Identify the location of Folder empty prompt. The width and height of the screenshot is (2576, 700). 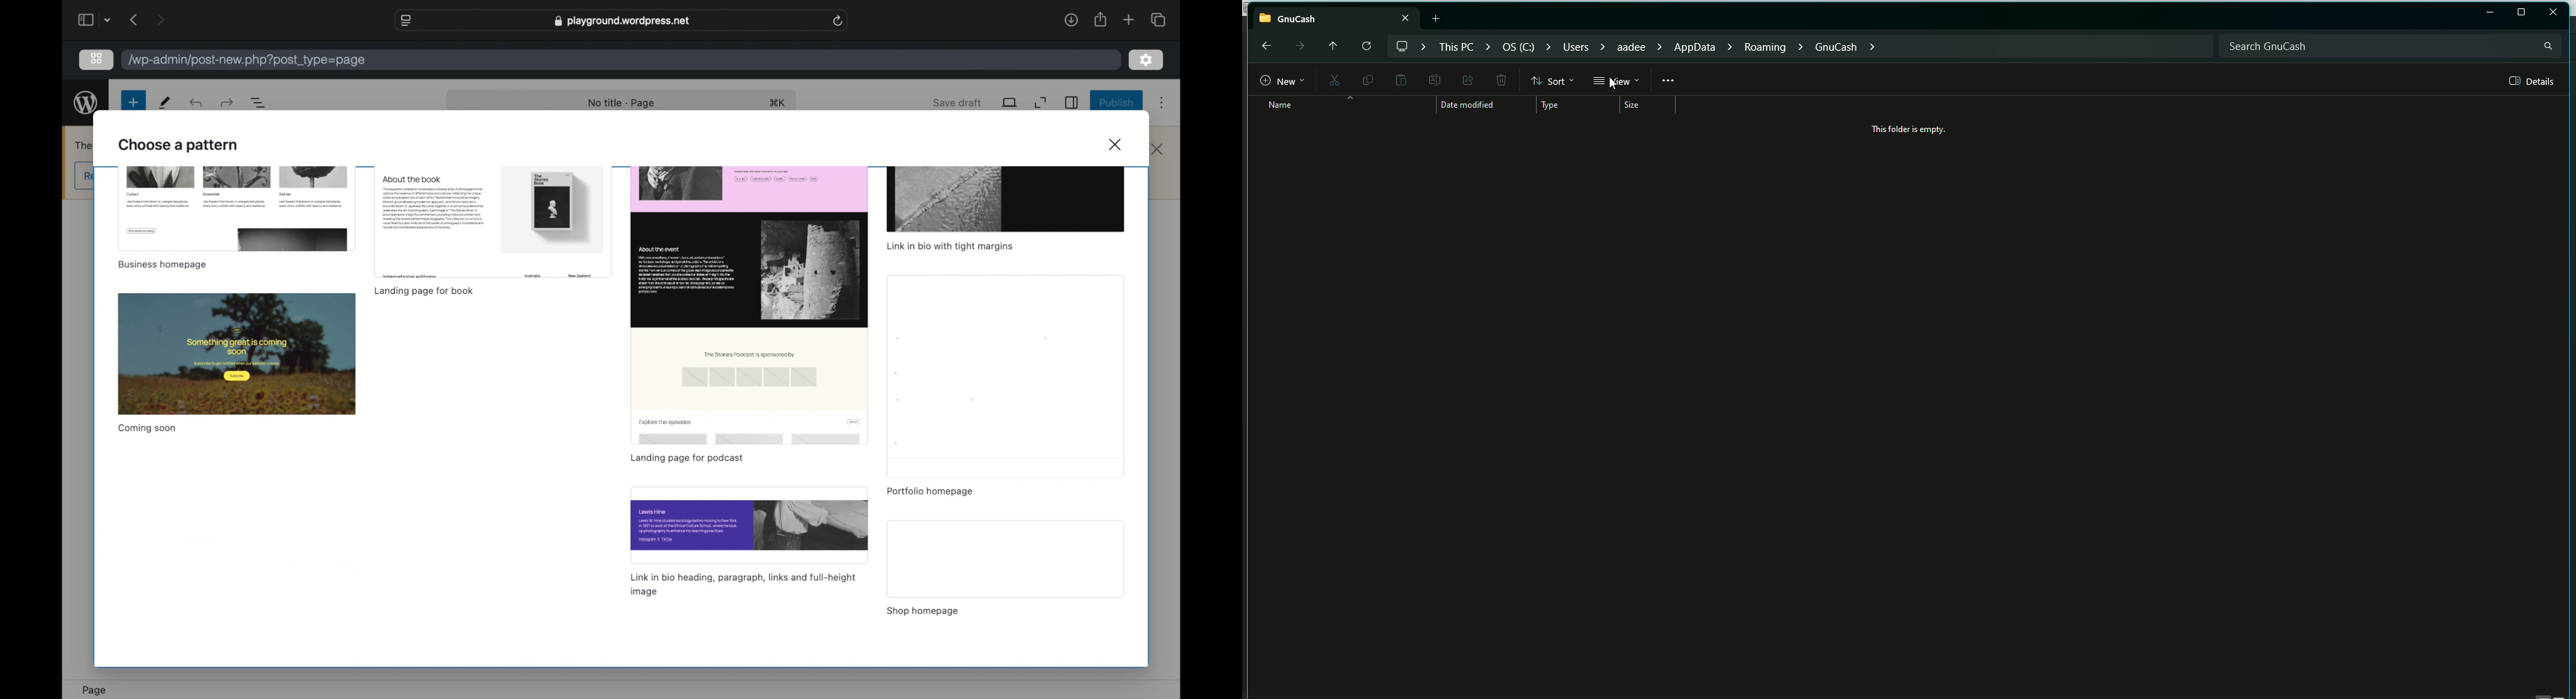
(1911, 129).